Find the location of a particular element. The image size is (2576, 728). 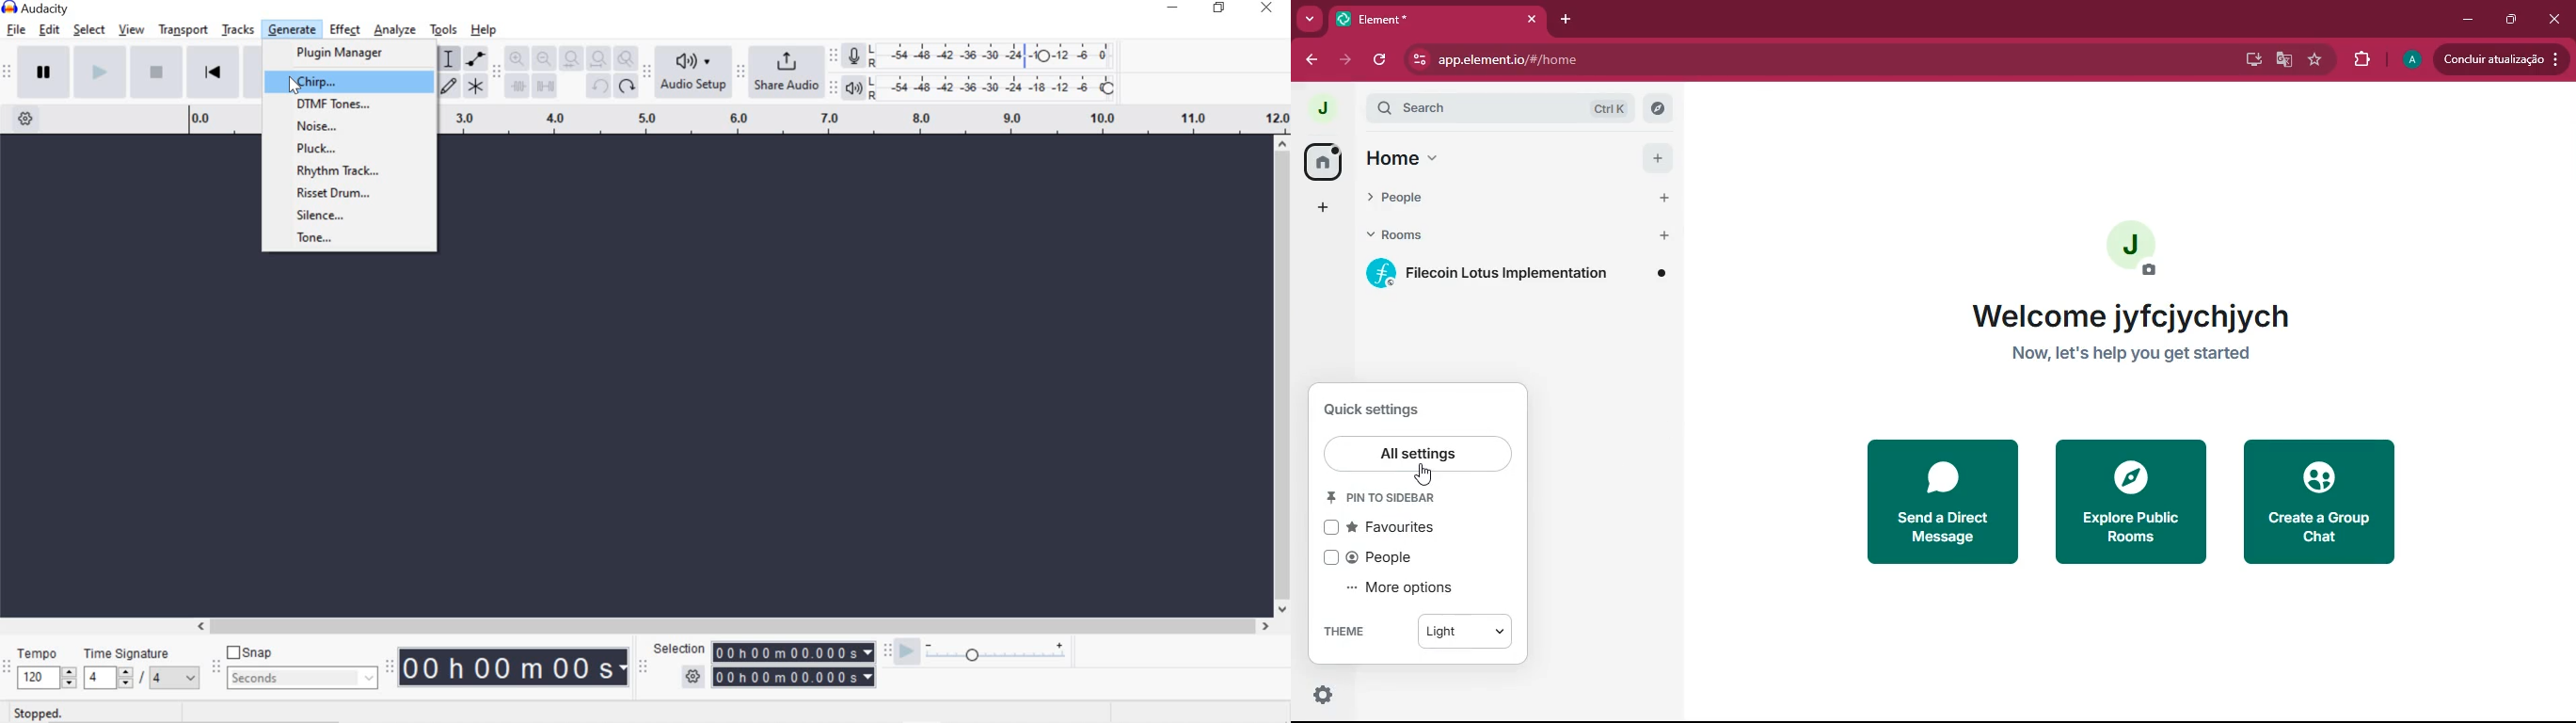

undo is located at coordinates (597, 85).